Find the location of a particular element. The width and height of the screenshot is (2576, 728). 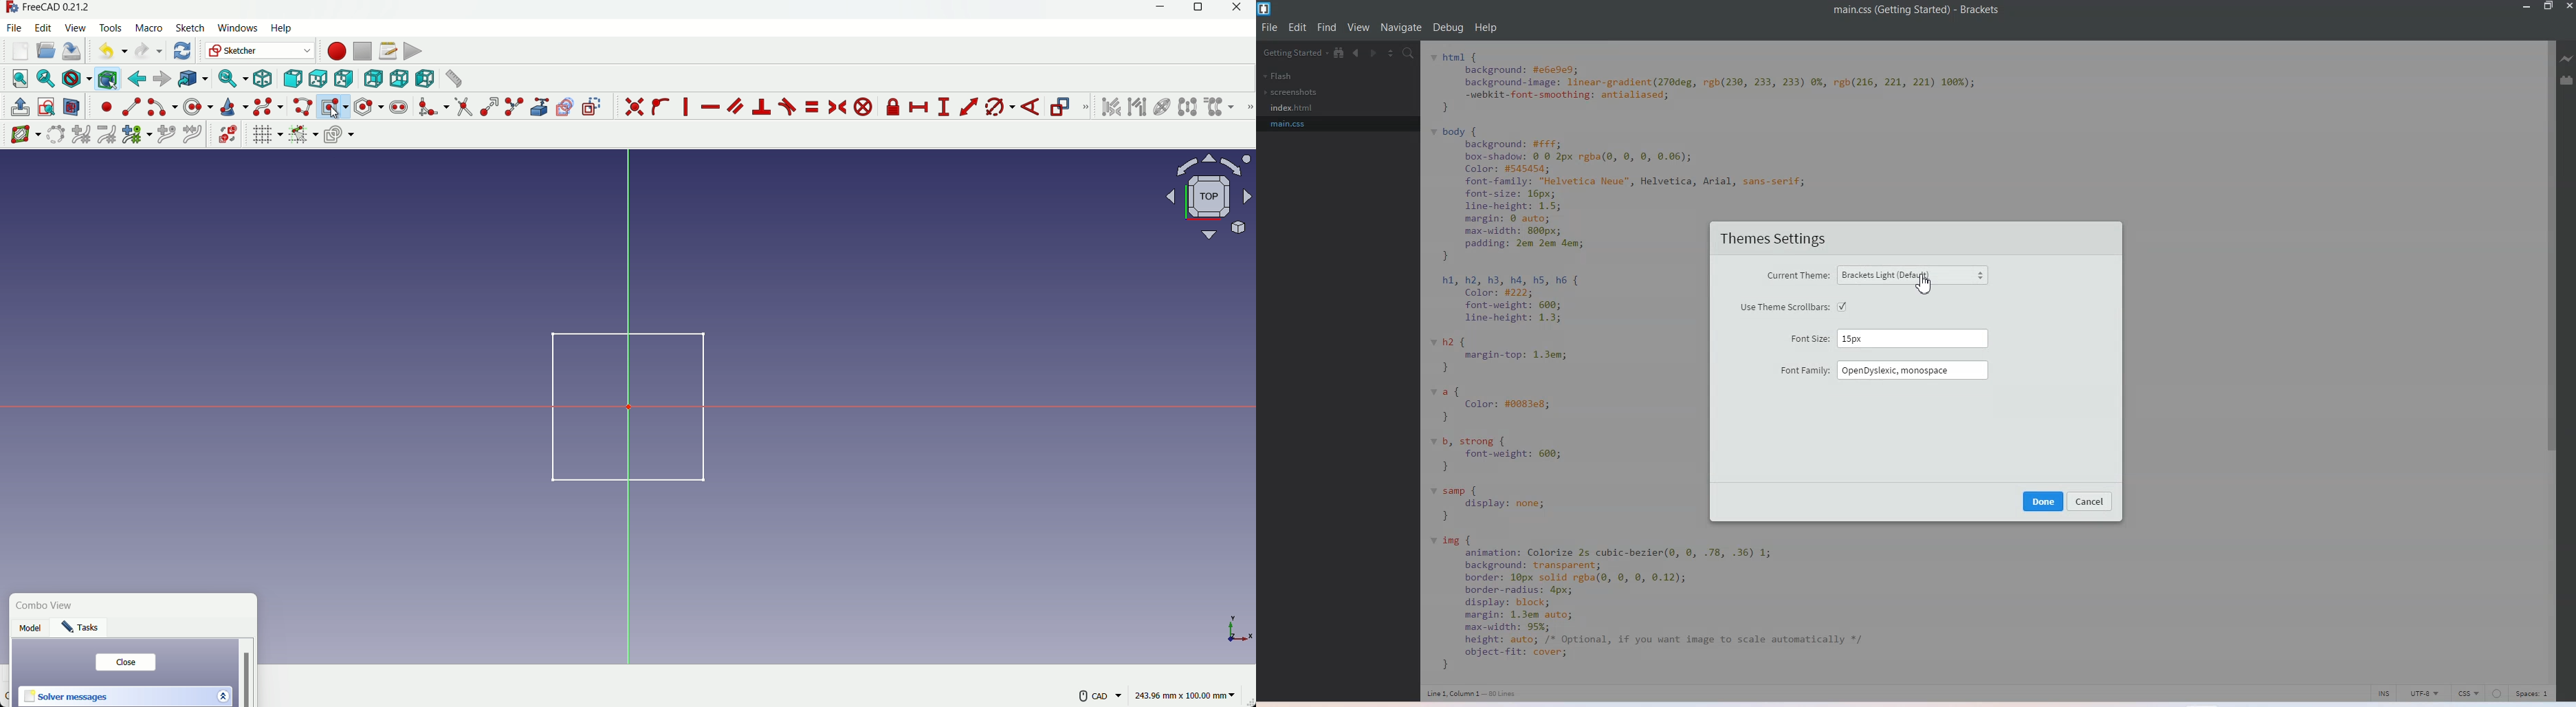

Navigate Forward is located at coordinates (1376, 54).